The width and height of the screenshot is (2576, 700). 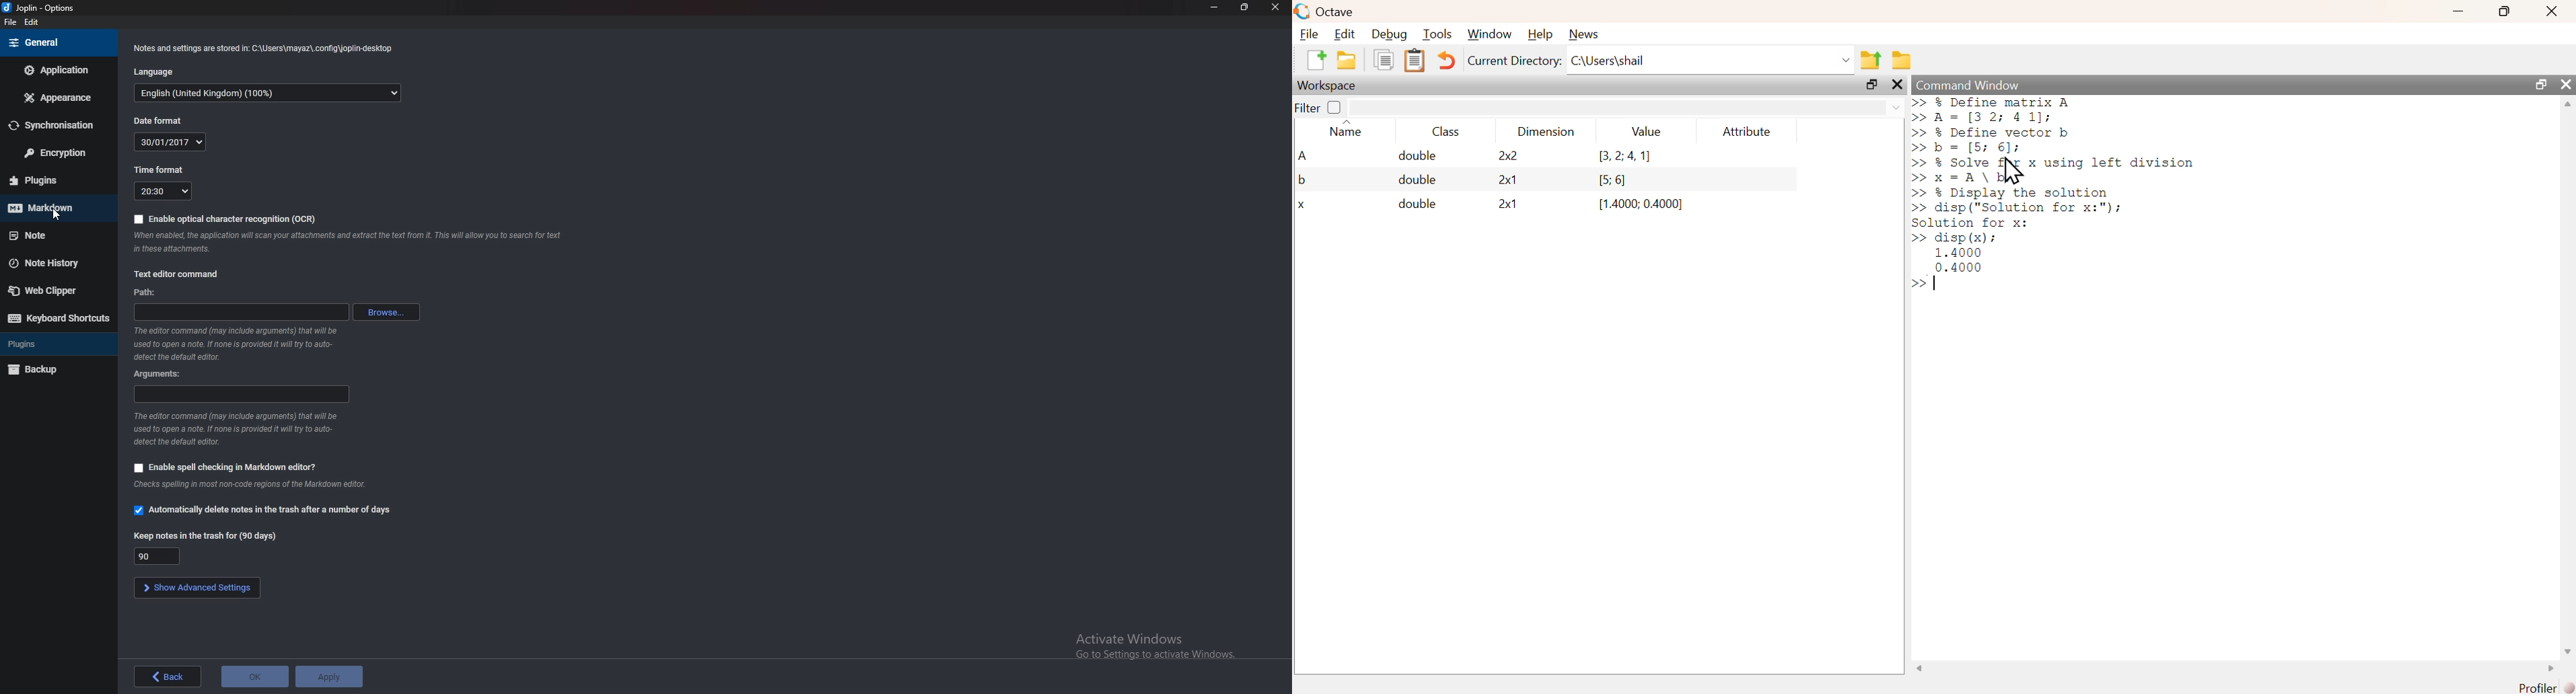 I want to click on Language, so click(x=157, y=71).